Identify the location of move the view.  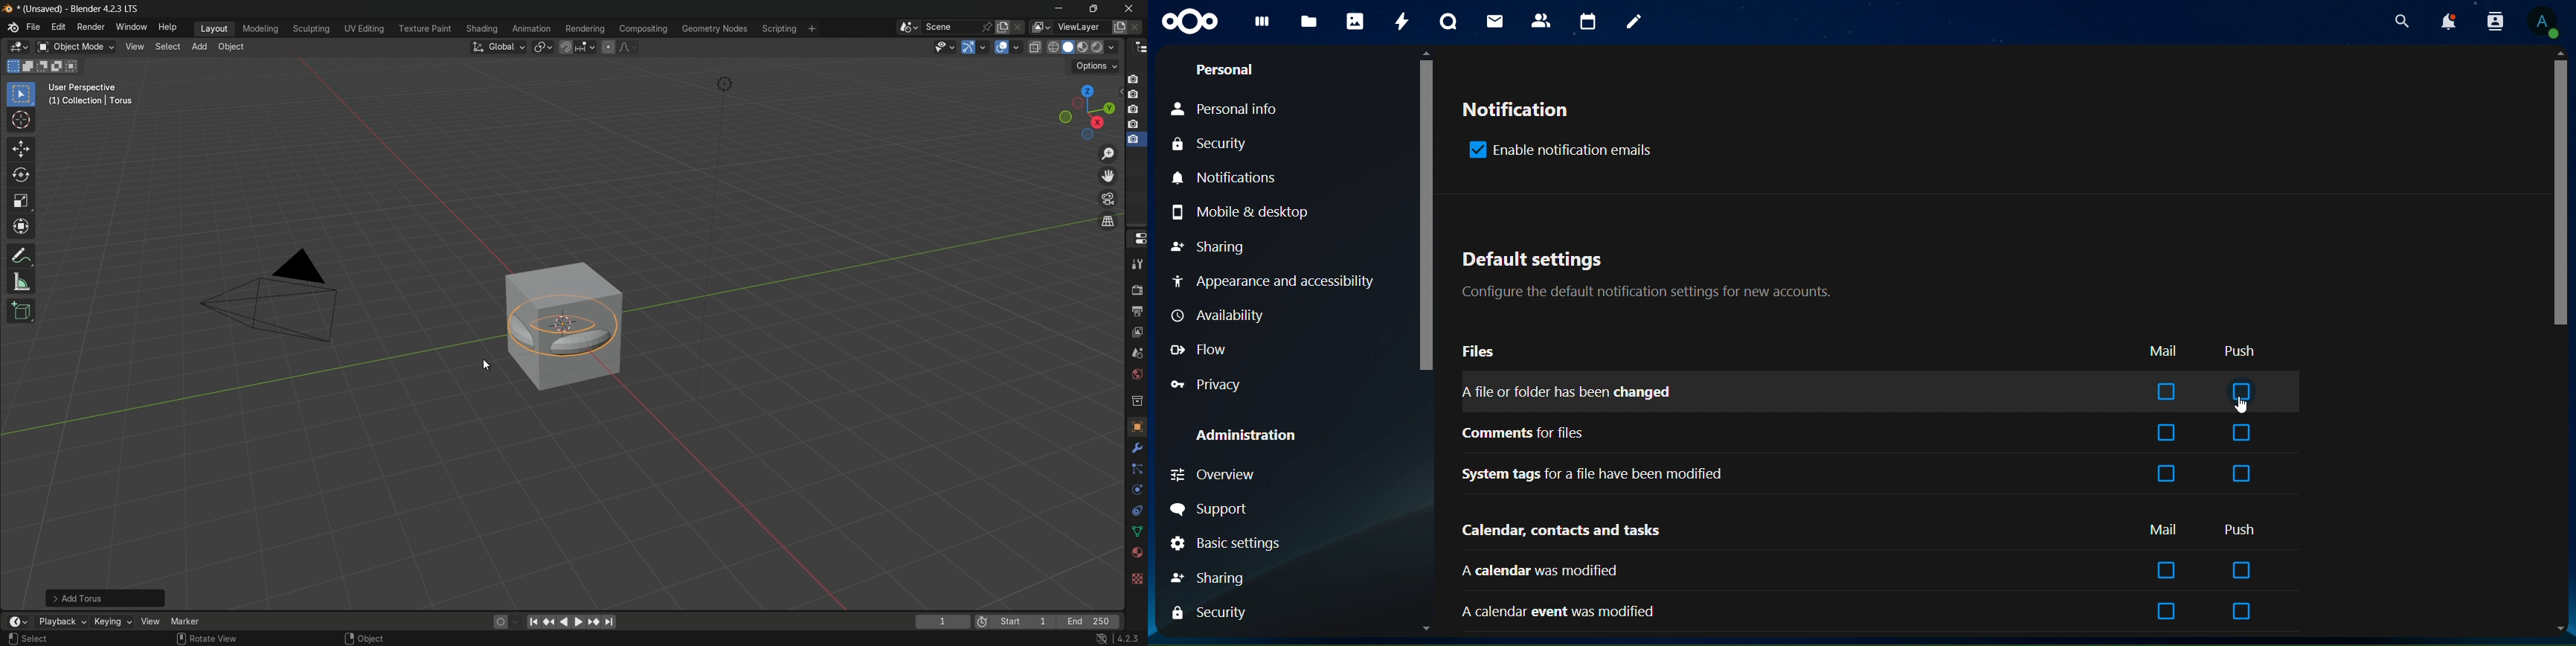
(1107, 176).